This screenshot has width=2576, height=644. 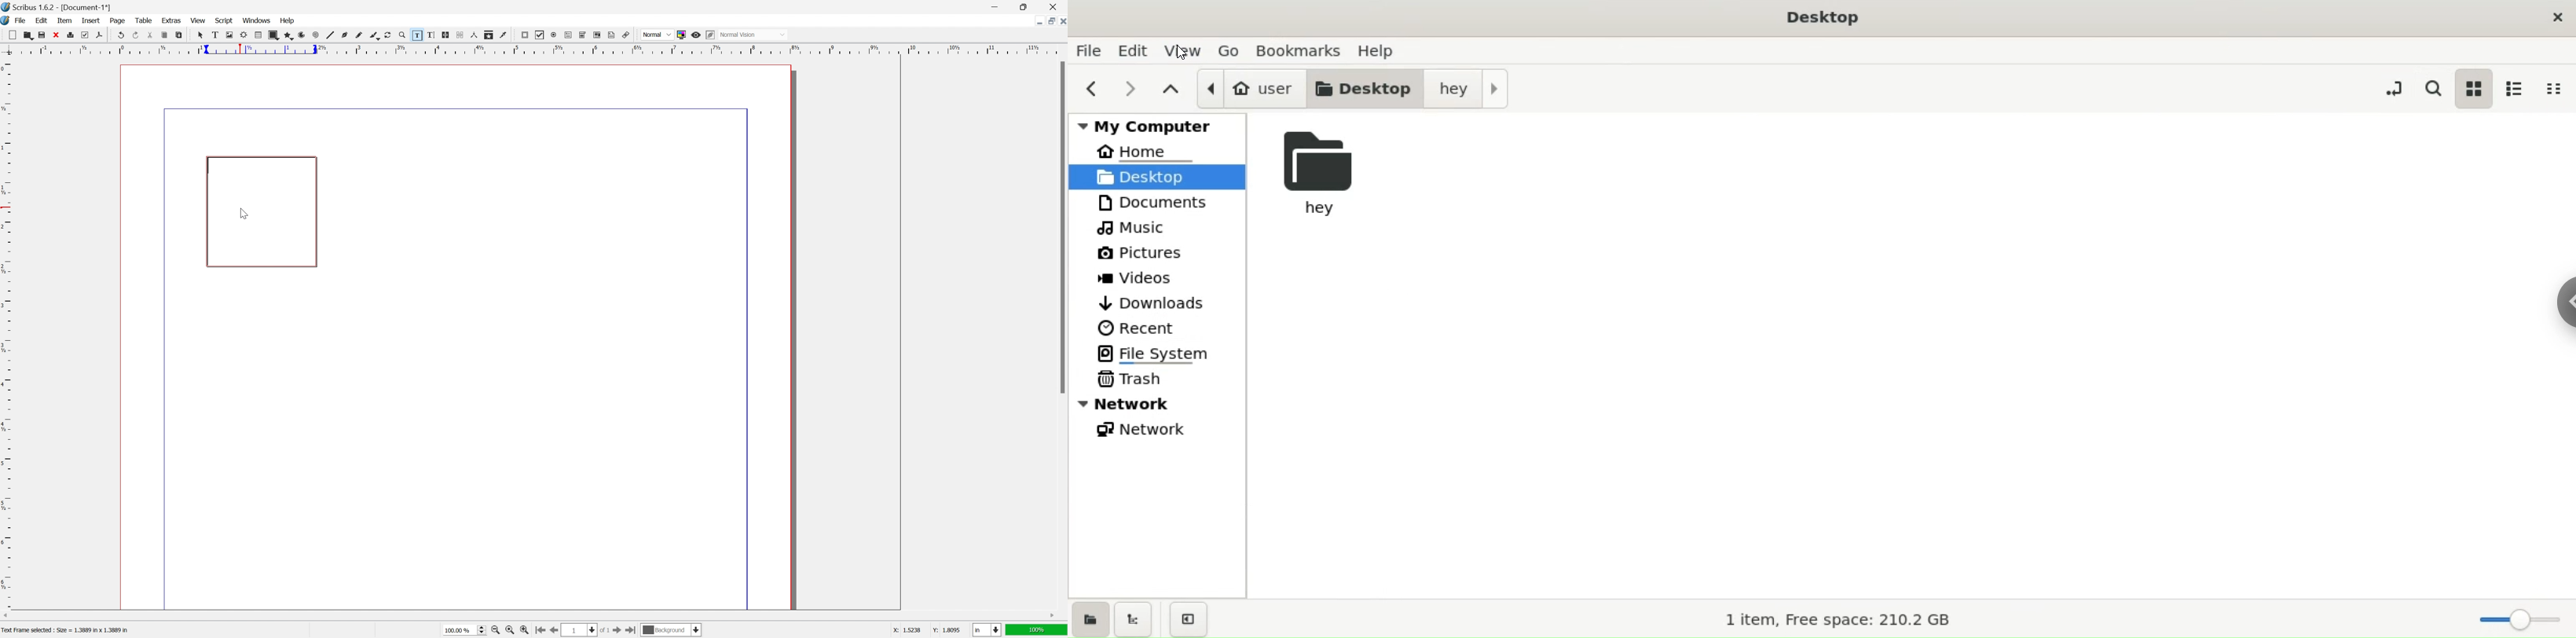 I want to click on pdf push button, so click(x=525, y=35).